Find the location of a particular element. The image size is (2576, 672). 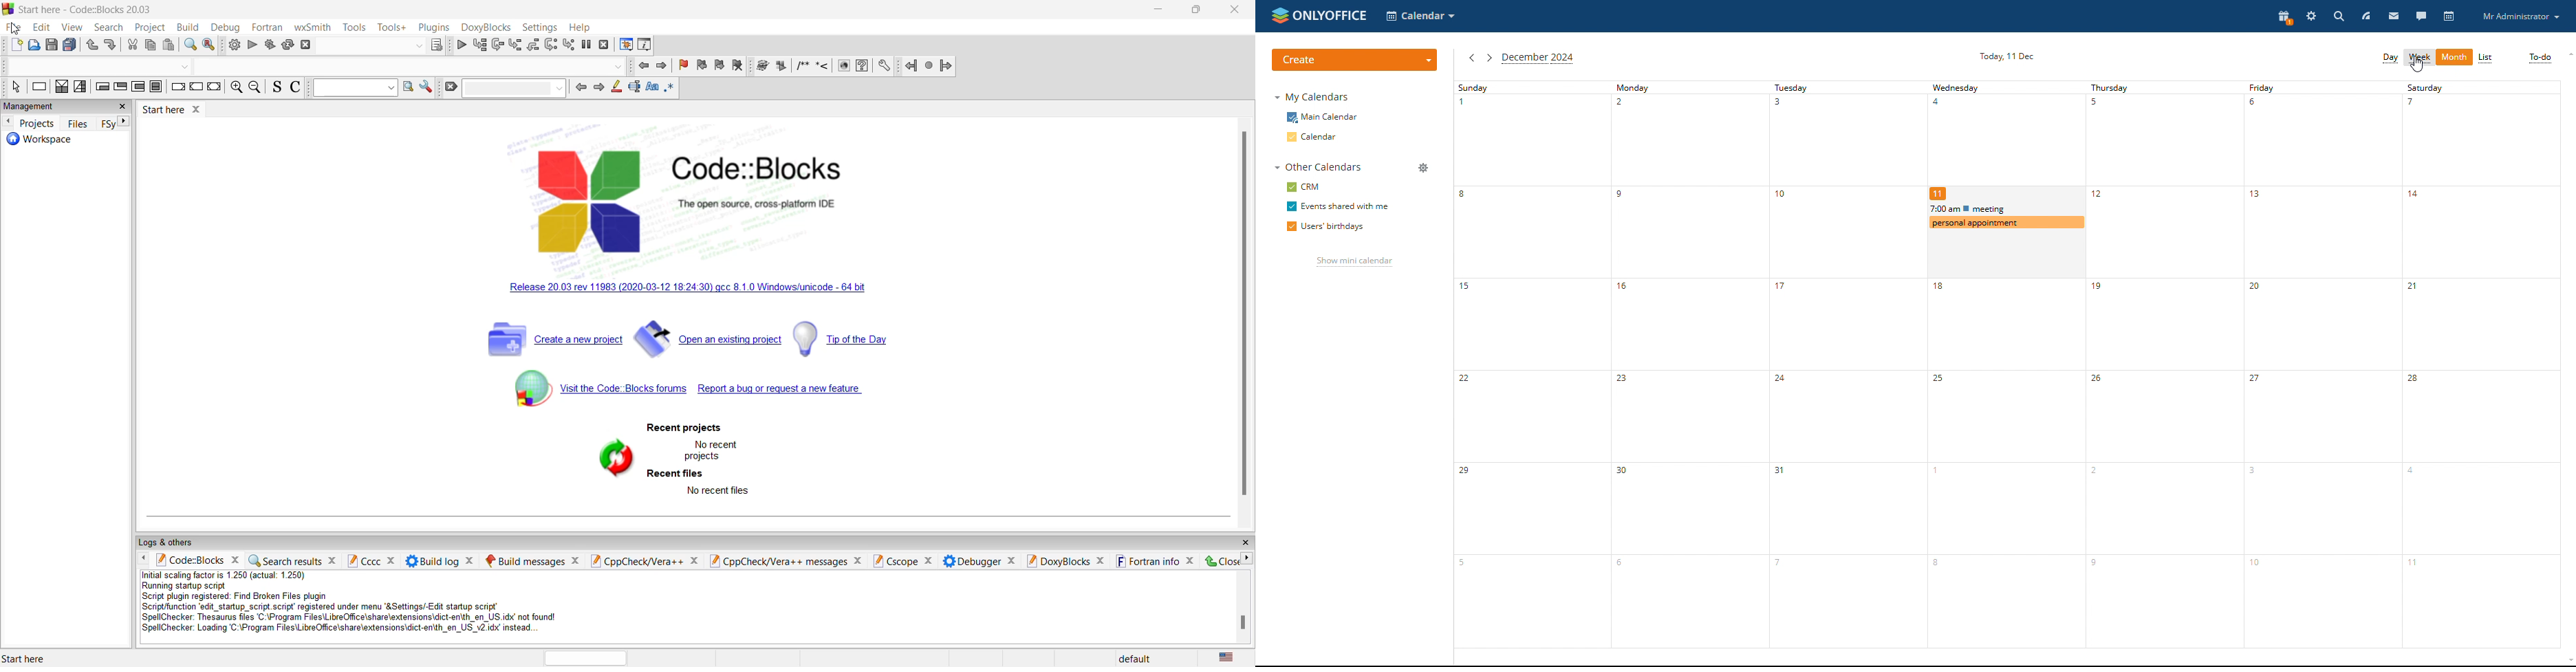

run is located at coordinates (254, 46).